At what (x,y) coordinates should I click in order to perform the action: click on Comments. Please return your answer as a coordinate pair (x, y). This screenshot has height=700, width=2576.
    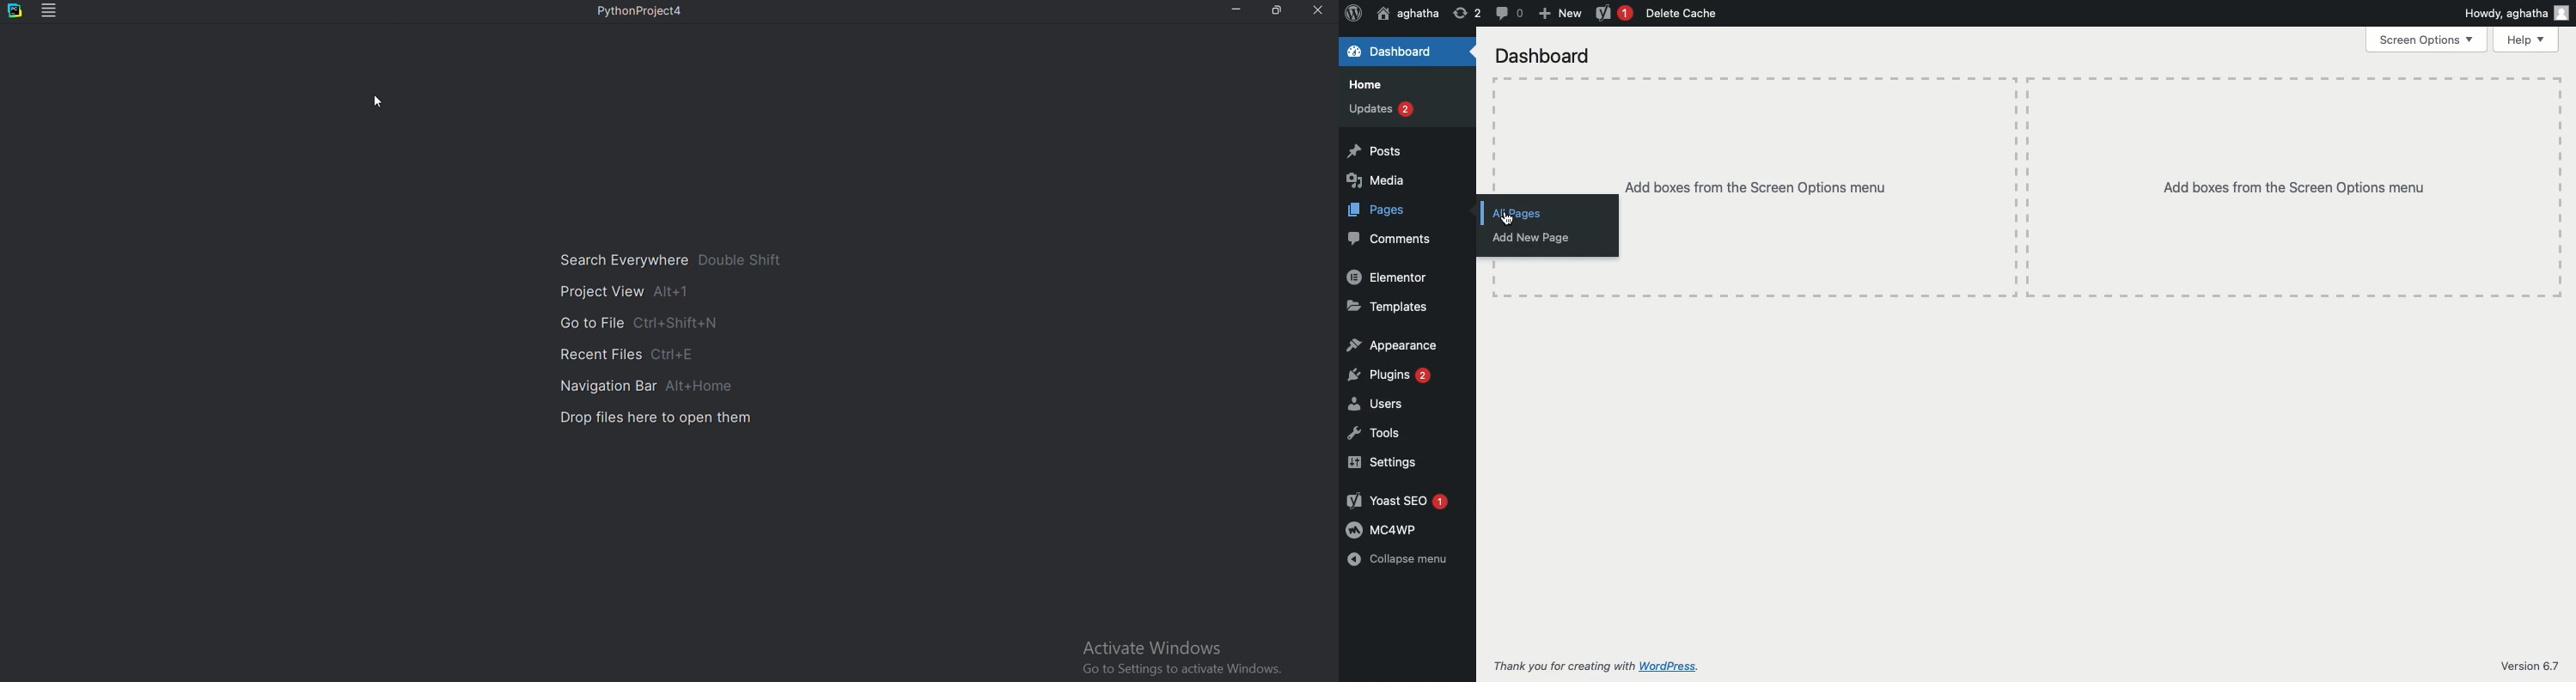
    Looking at the image, I should click on (1389, 239).